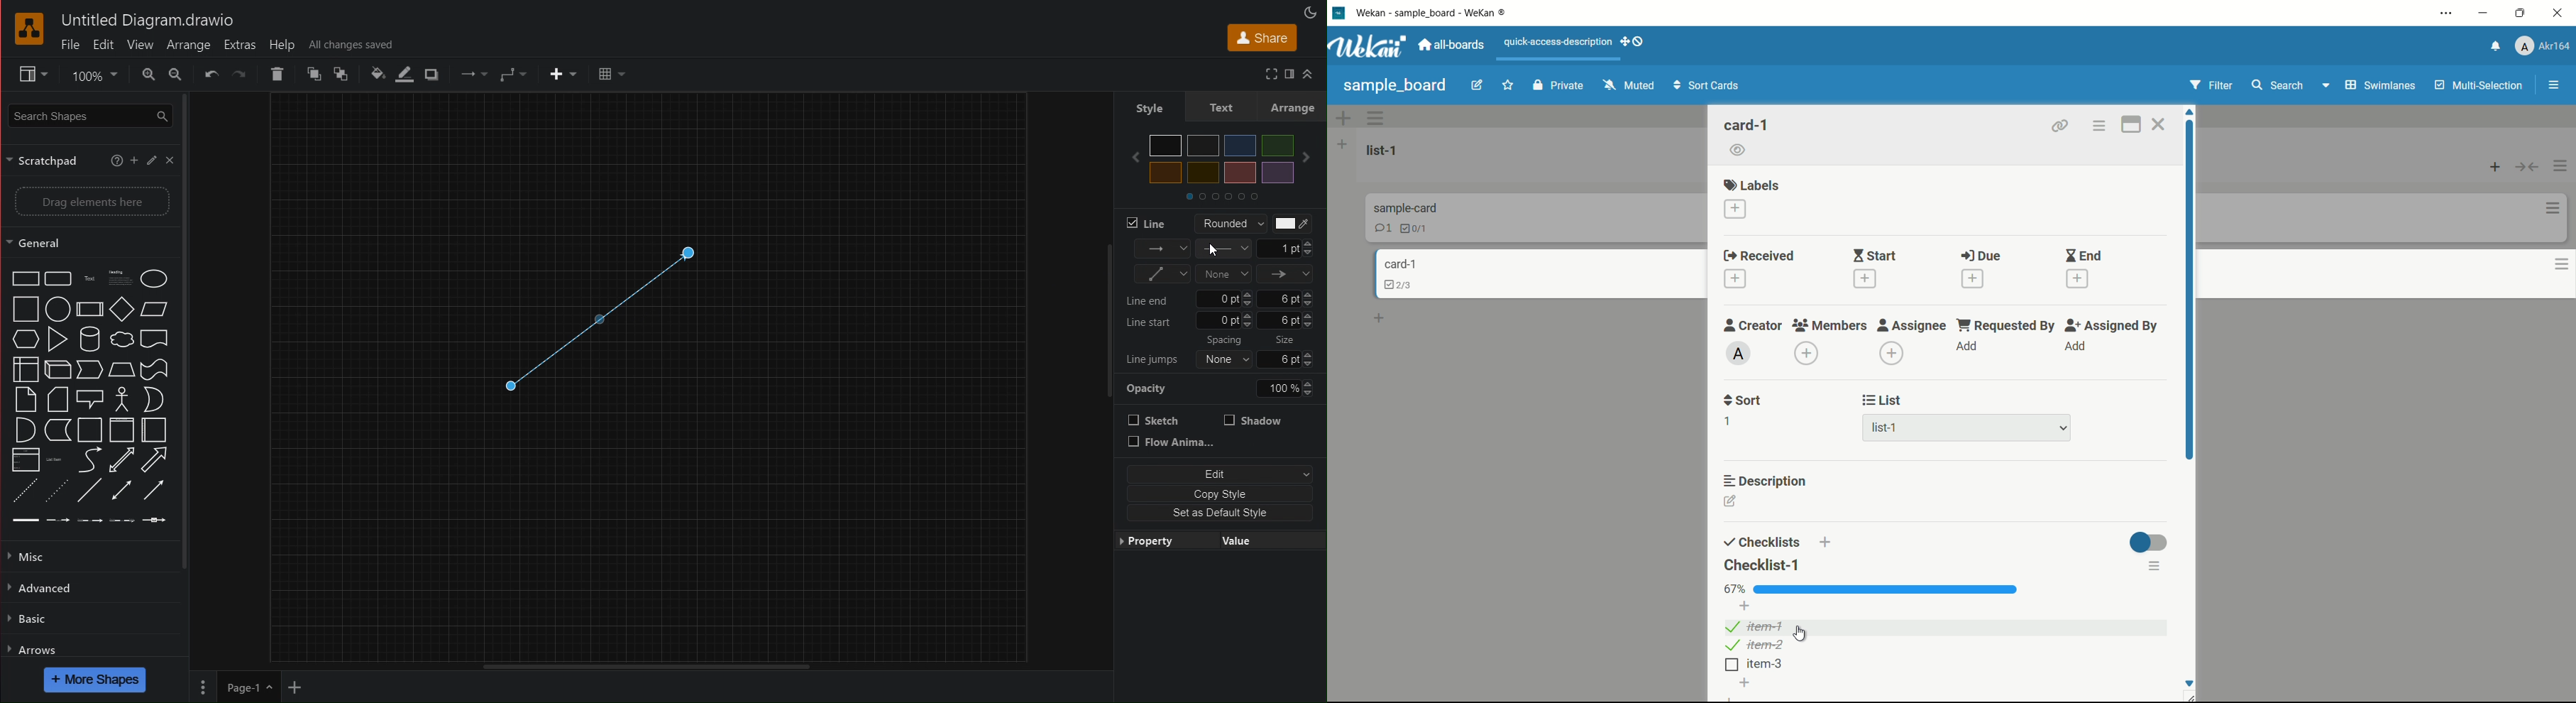  What do you see at coordinates (104, 45) in the screenshot?
I see `Edit` at bounding box center [104, 45].